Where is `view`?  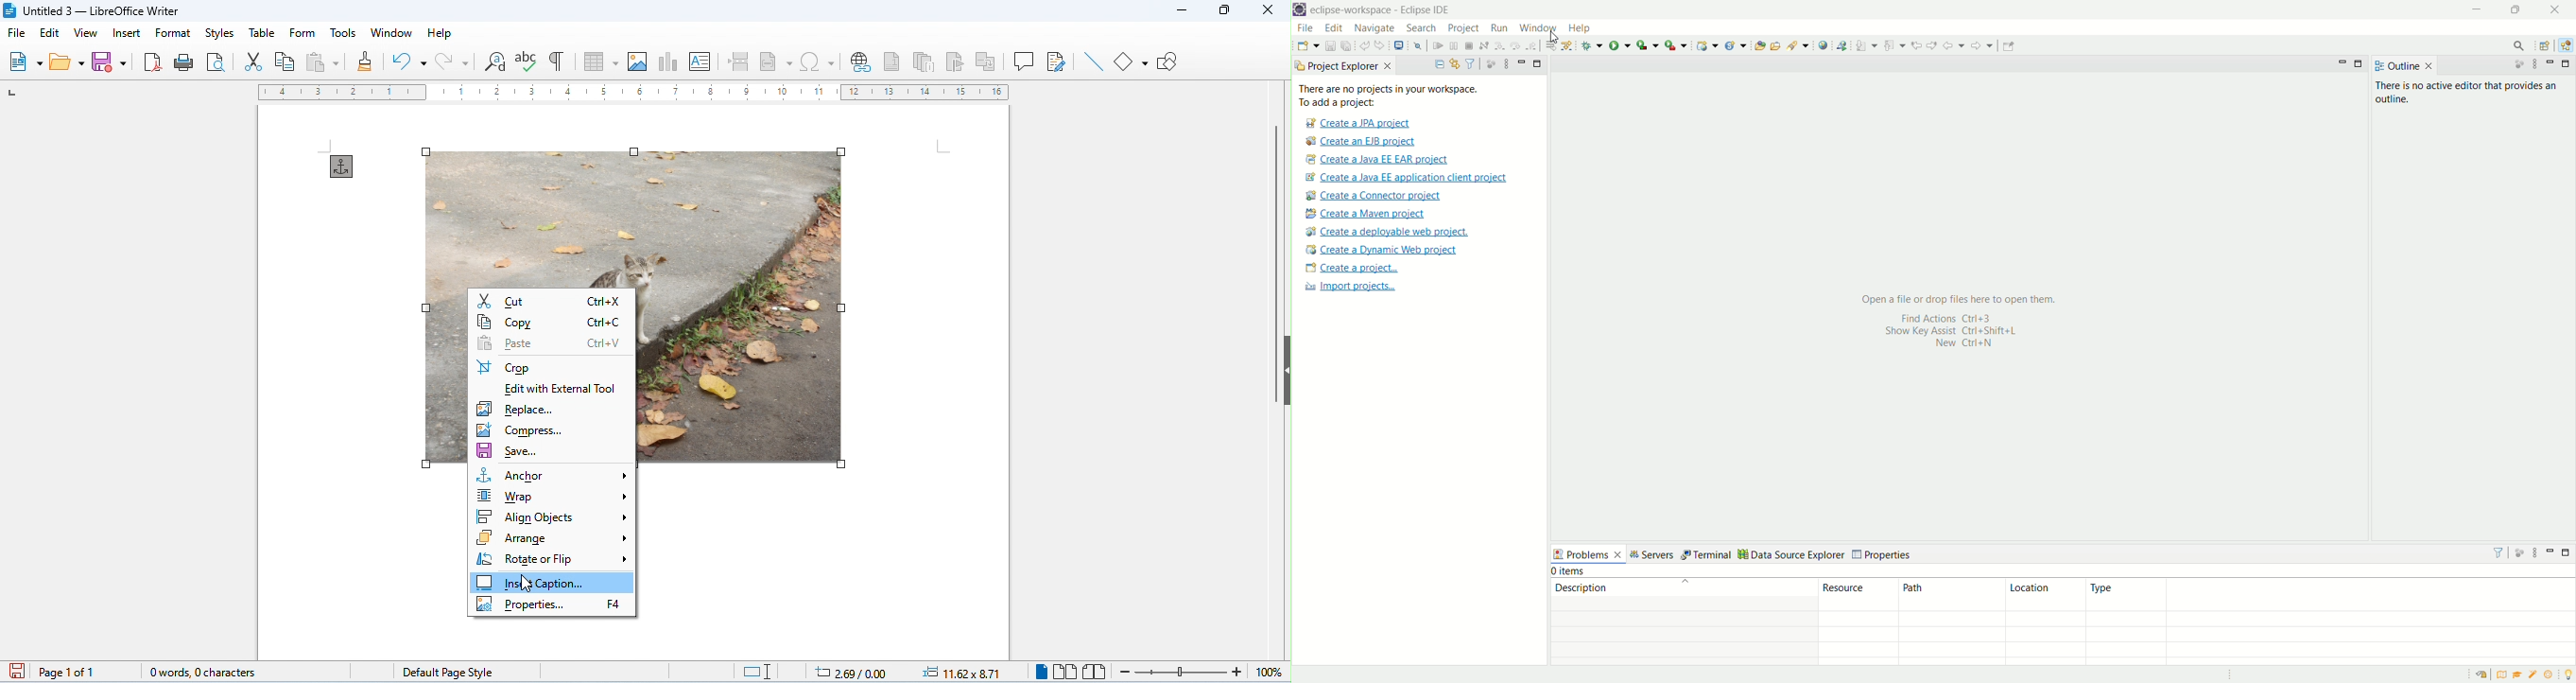 view is located at coordinates (84, 32).